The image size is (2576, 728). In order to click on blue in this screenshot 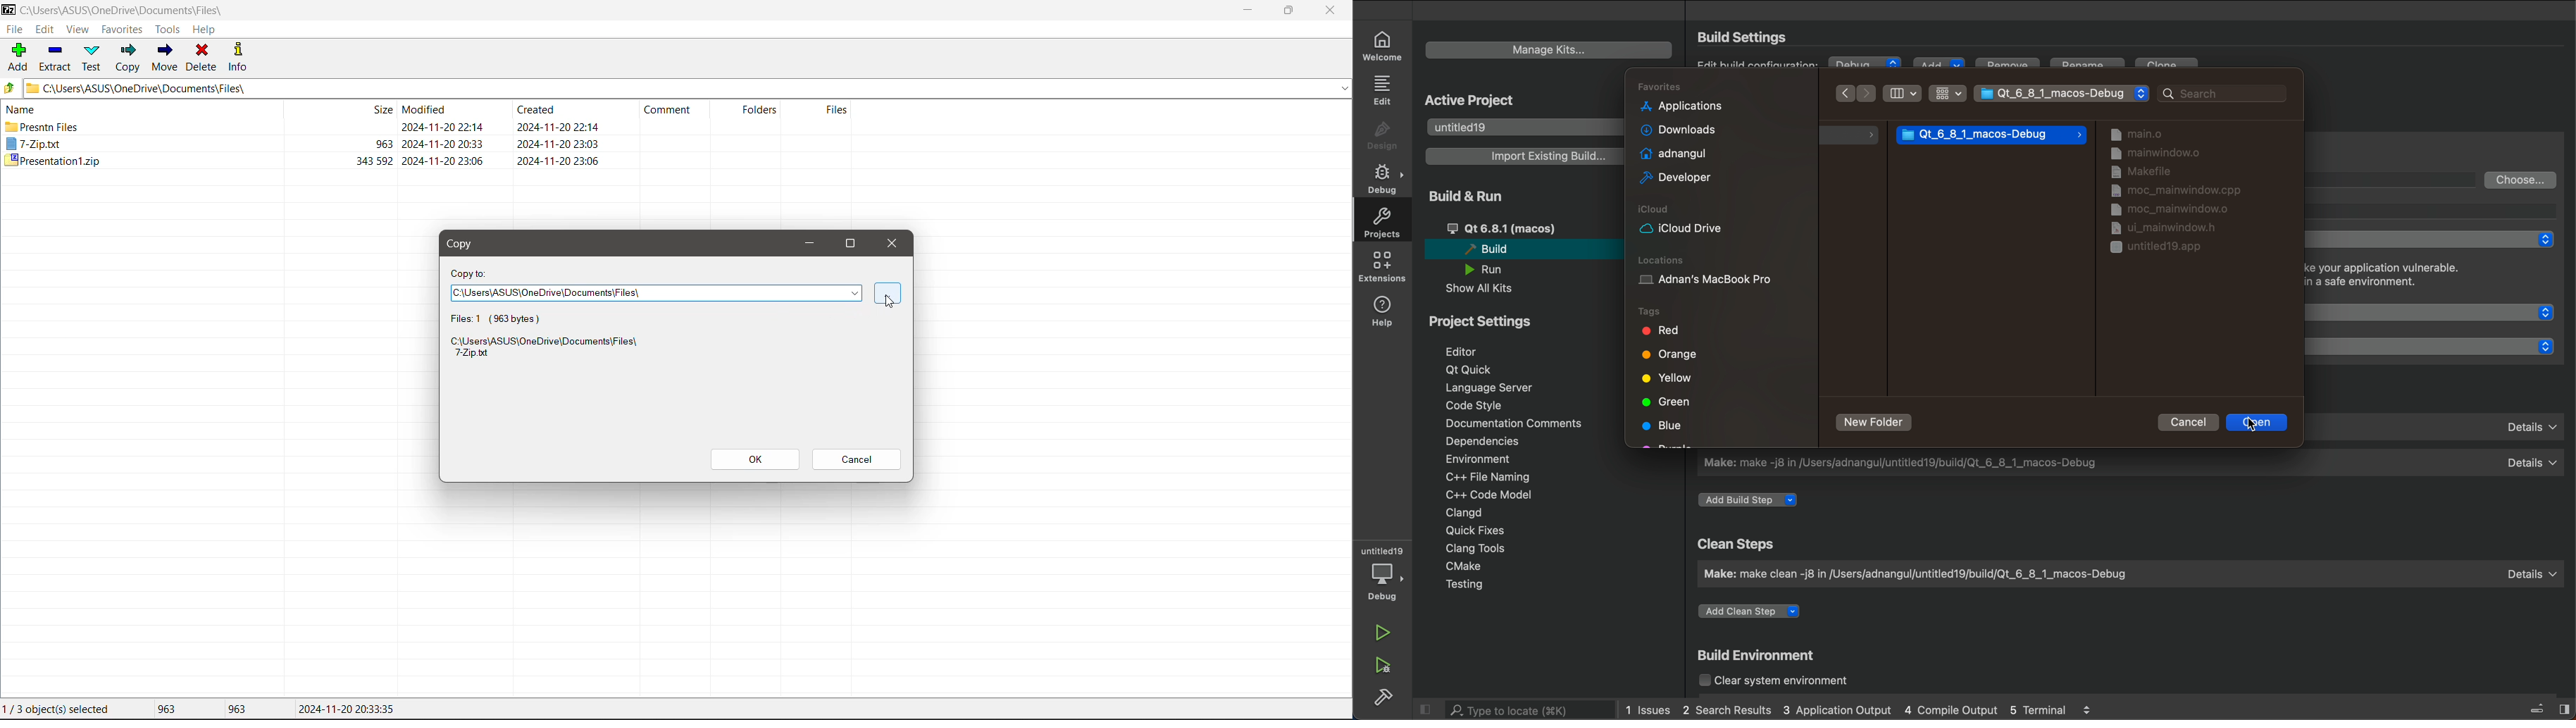, I will do `click(1666, 425)`.